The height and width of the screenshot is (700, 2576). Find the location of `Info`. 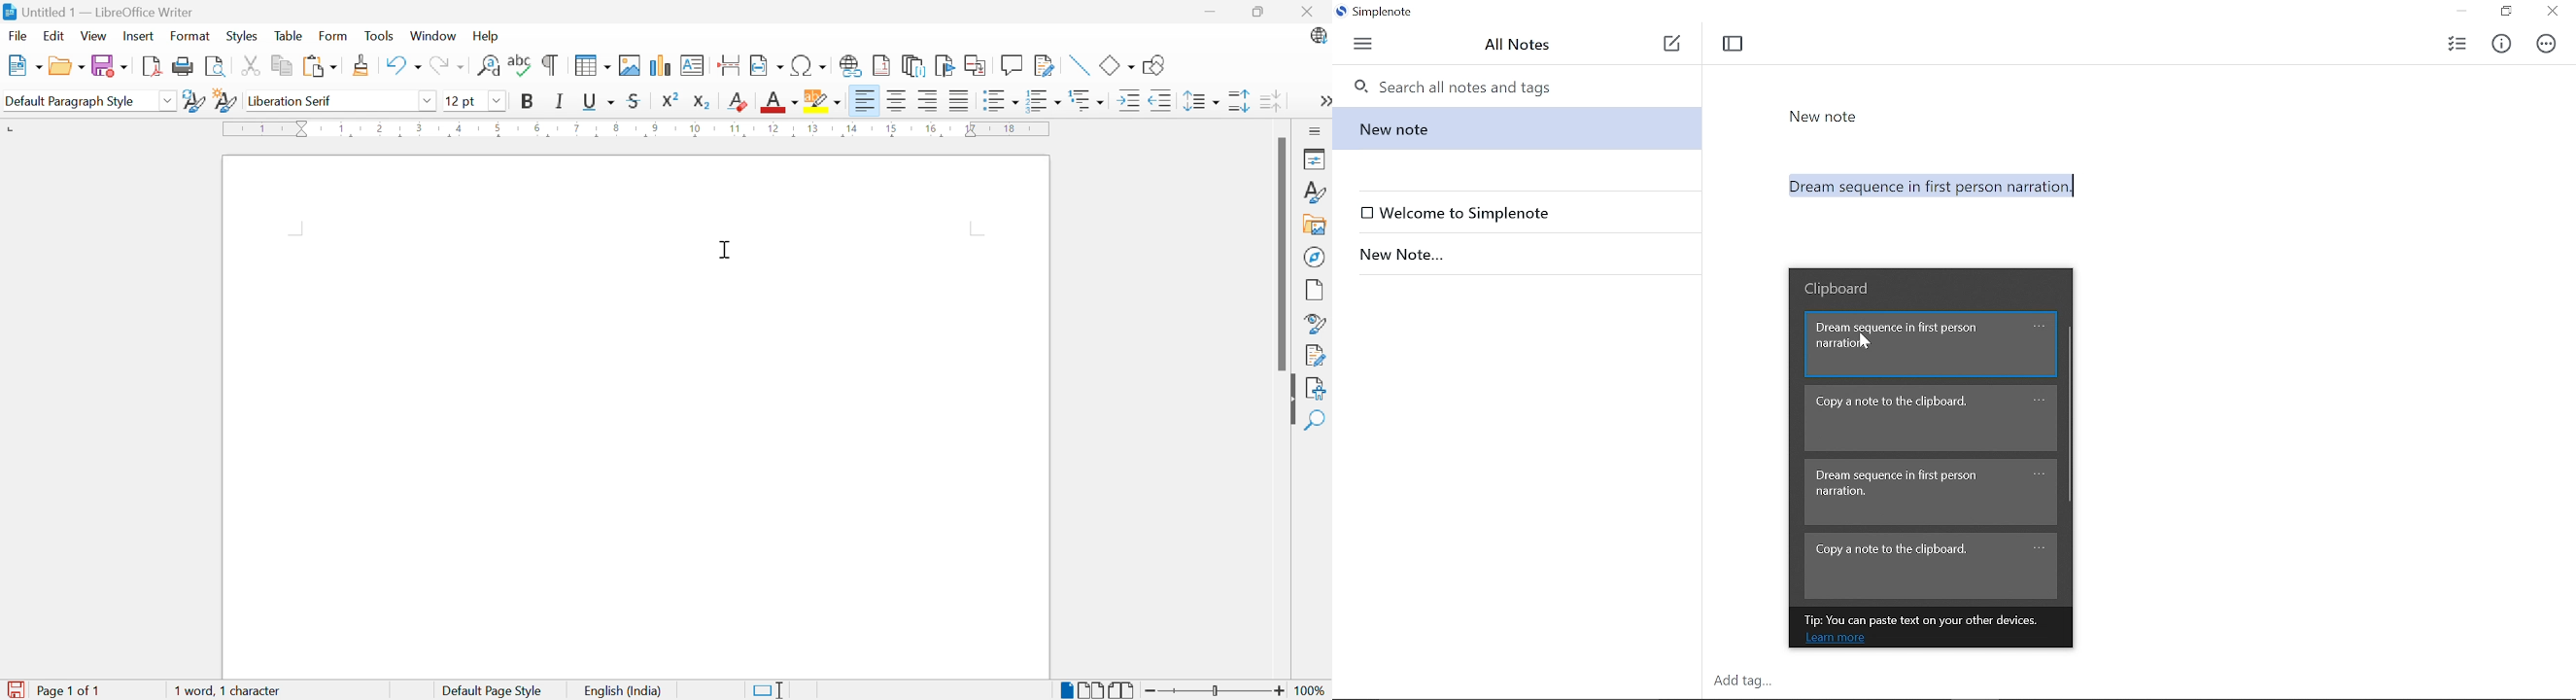

Info is located at coordinates (2506, 41).